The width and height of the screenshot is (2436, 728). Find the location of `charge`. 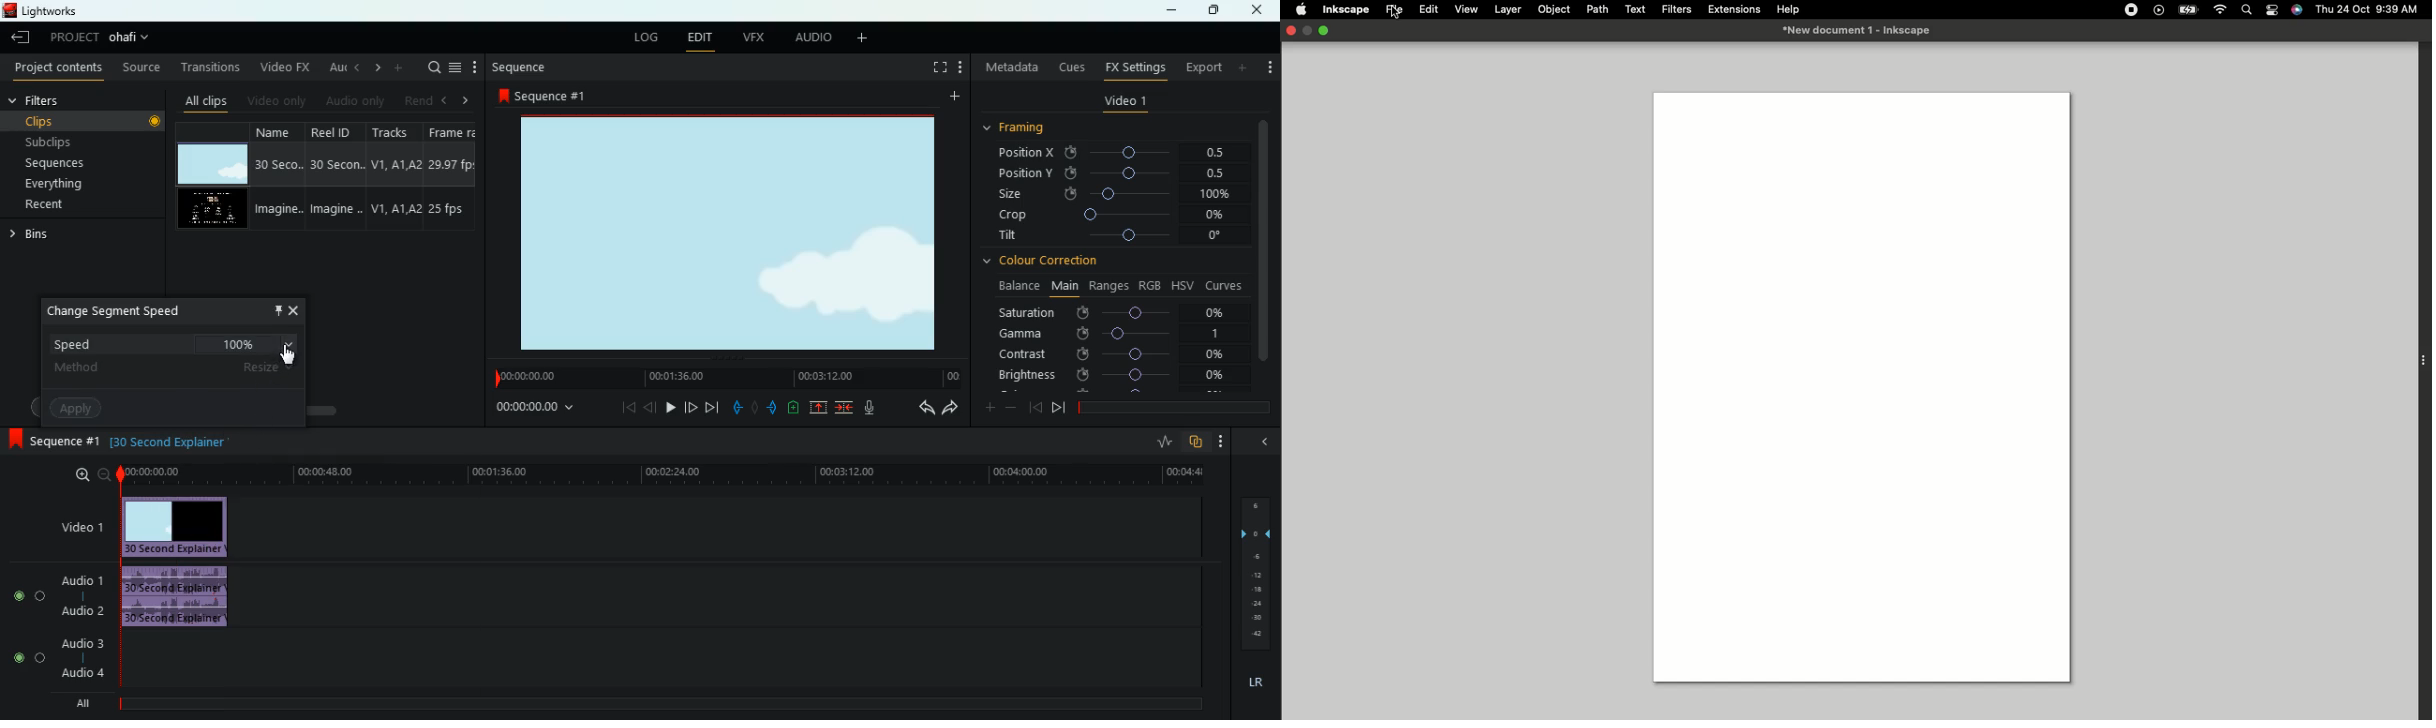

charge is located at coordinates (794, 407).